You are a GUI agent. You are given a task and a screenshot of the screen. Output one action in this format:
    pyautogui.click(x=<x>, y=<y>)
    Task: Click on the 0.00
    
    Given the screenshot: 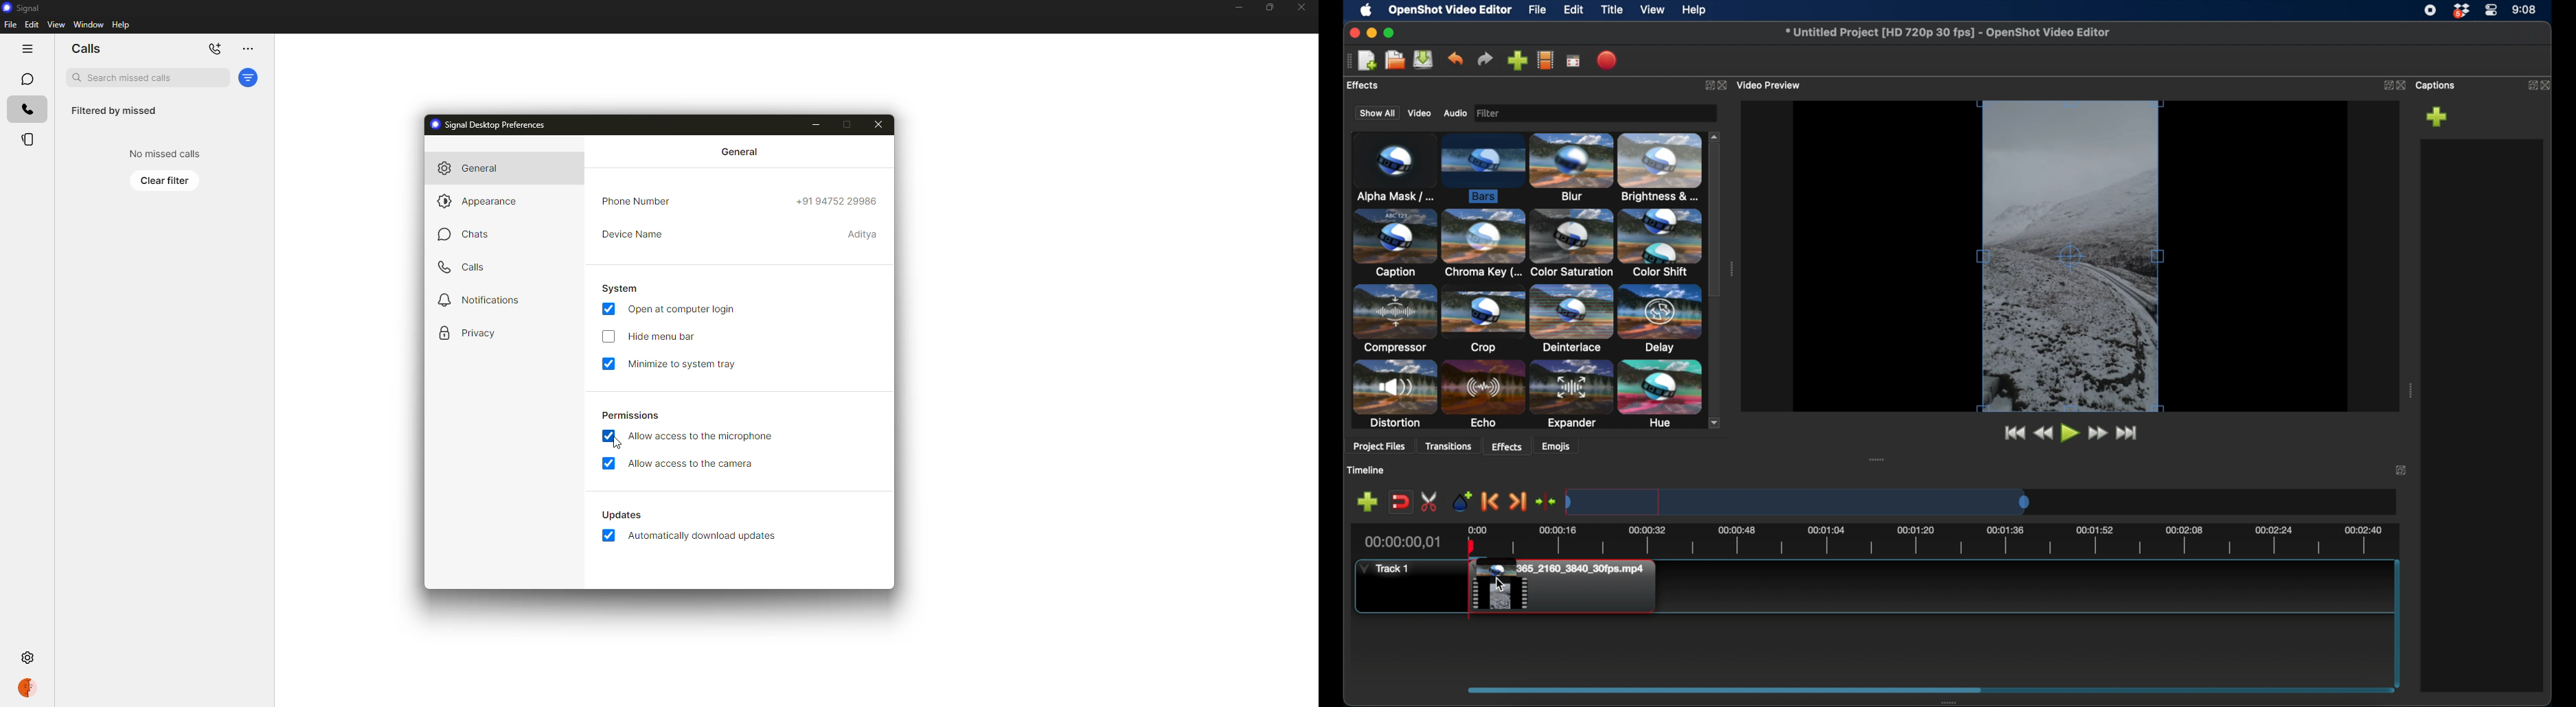 What is the action you would take?
    pyautogui.click(x=1476, y=528)
    